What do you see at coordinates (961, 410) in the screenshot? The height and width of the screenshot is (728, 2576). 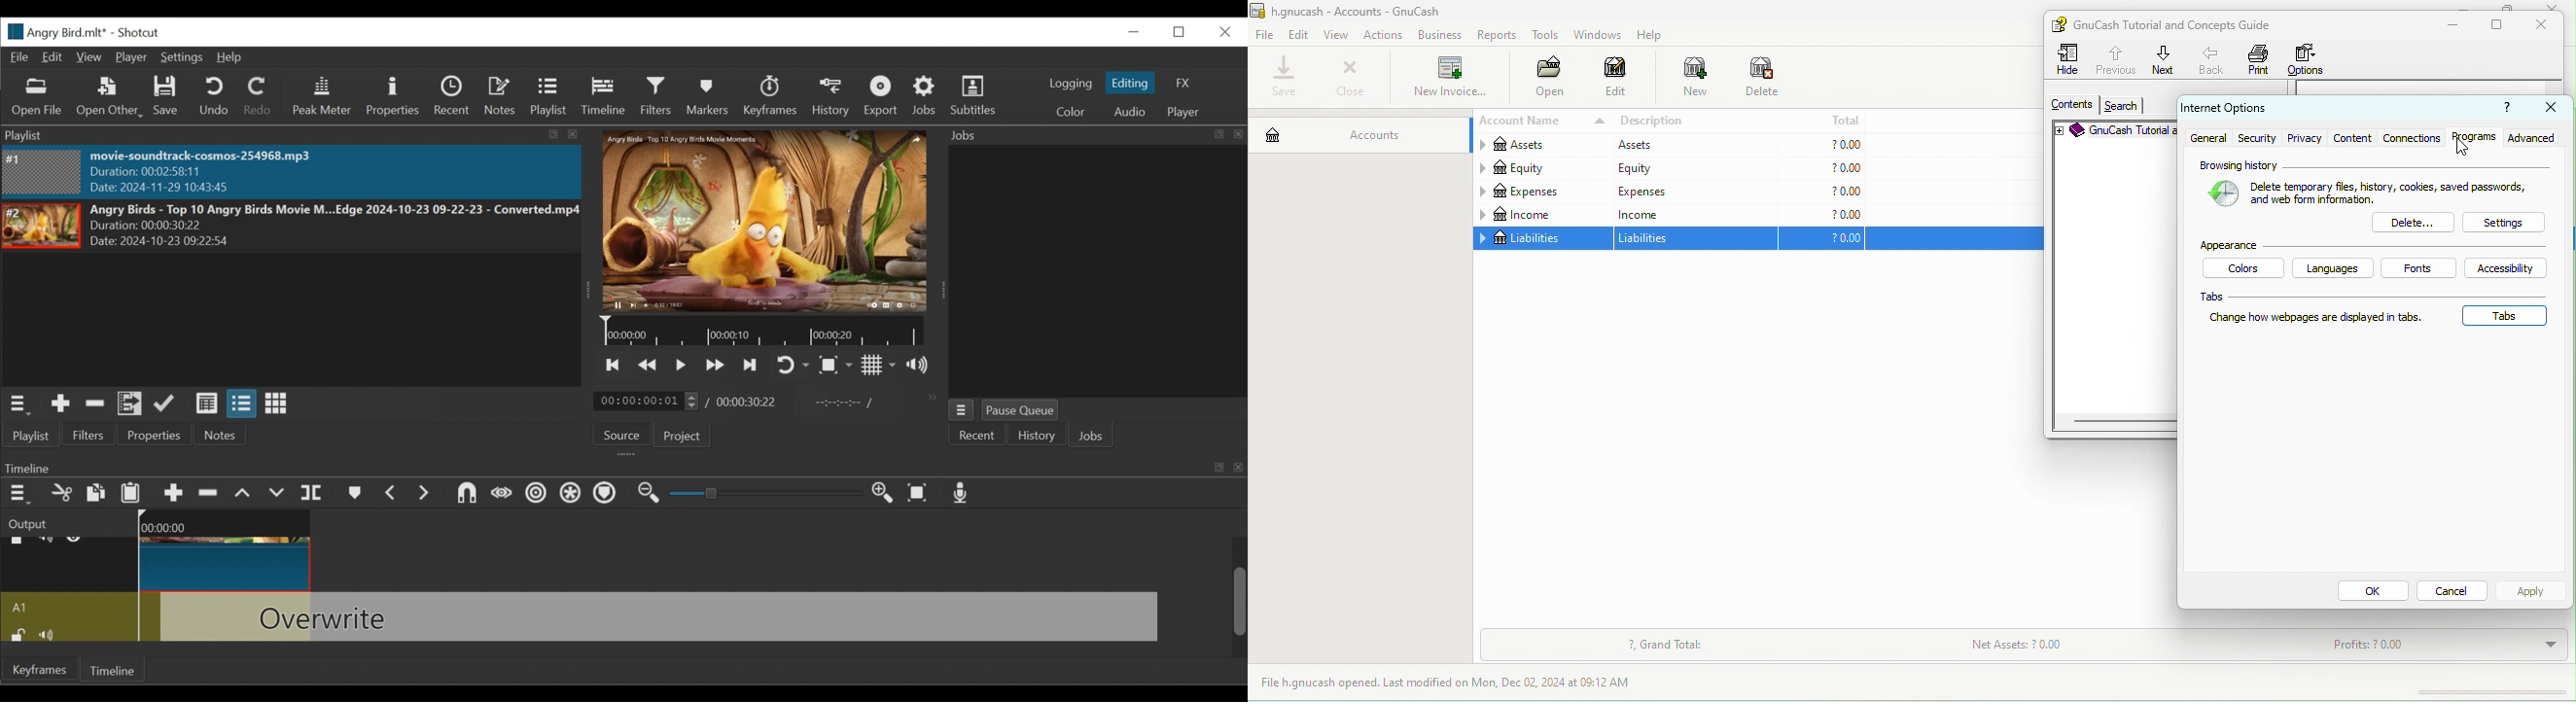 I see `Jobs Menu` at bounding box center [961, 410].